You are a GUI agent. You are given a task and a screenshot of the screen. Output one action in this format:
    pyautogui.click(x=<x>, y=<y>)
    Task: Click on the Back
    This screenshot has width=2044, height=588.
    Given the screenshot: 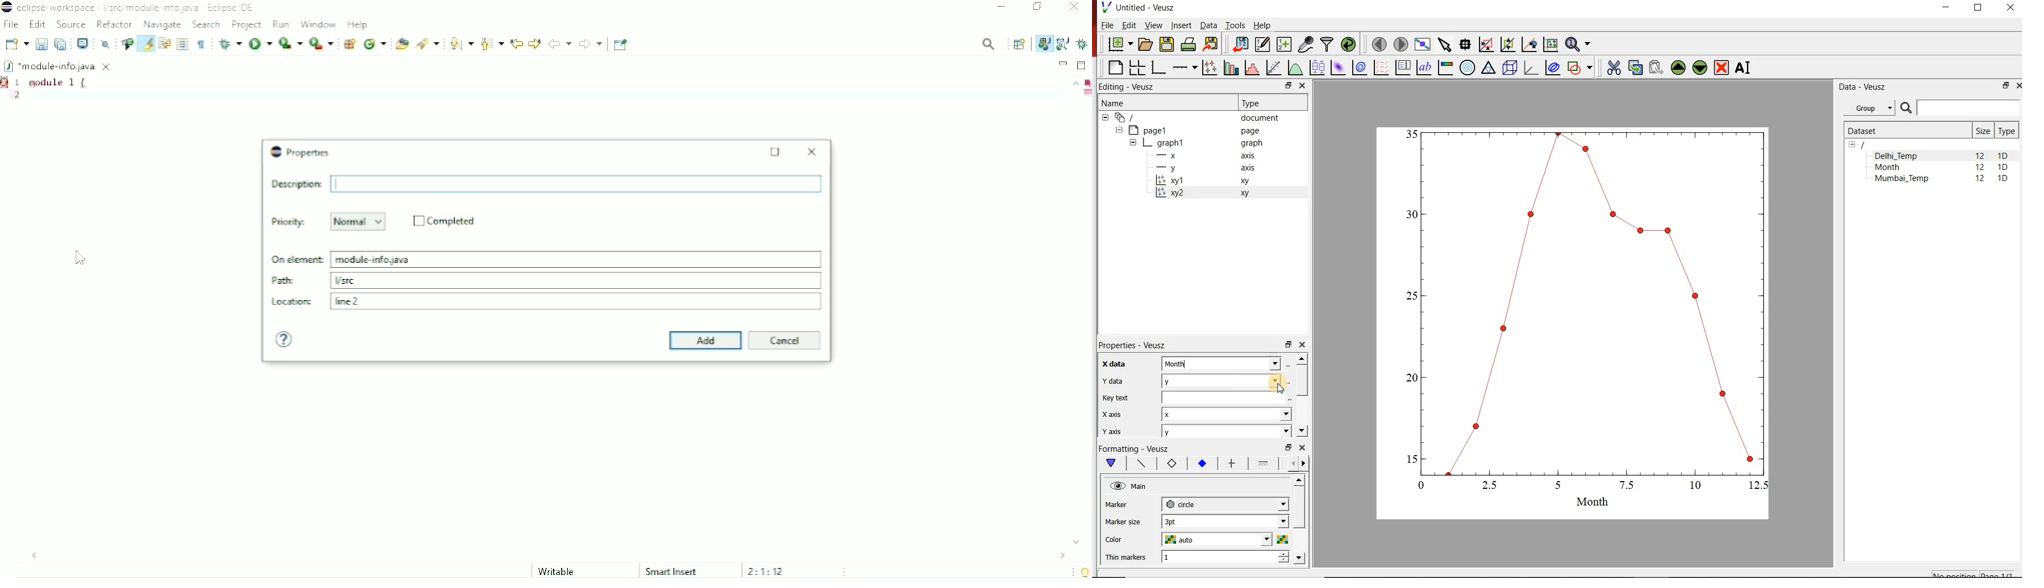 What is the action you would take?
    pyautogui.click(x=560, y=43)
    